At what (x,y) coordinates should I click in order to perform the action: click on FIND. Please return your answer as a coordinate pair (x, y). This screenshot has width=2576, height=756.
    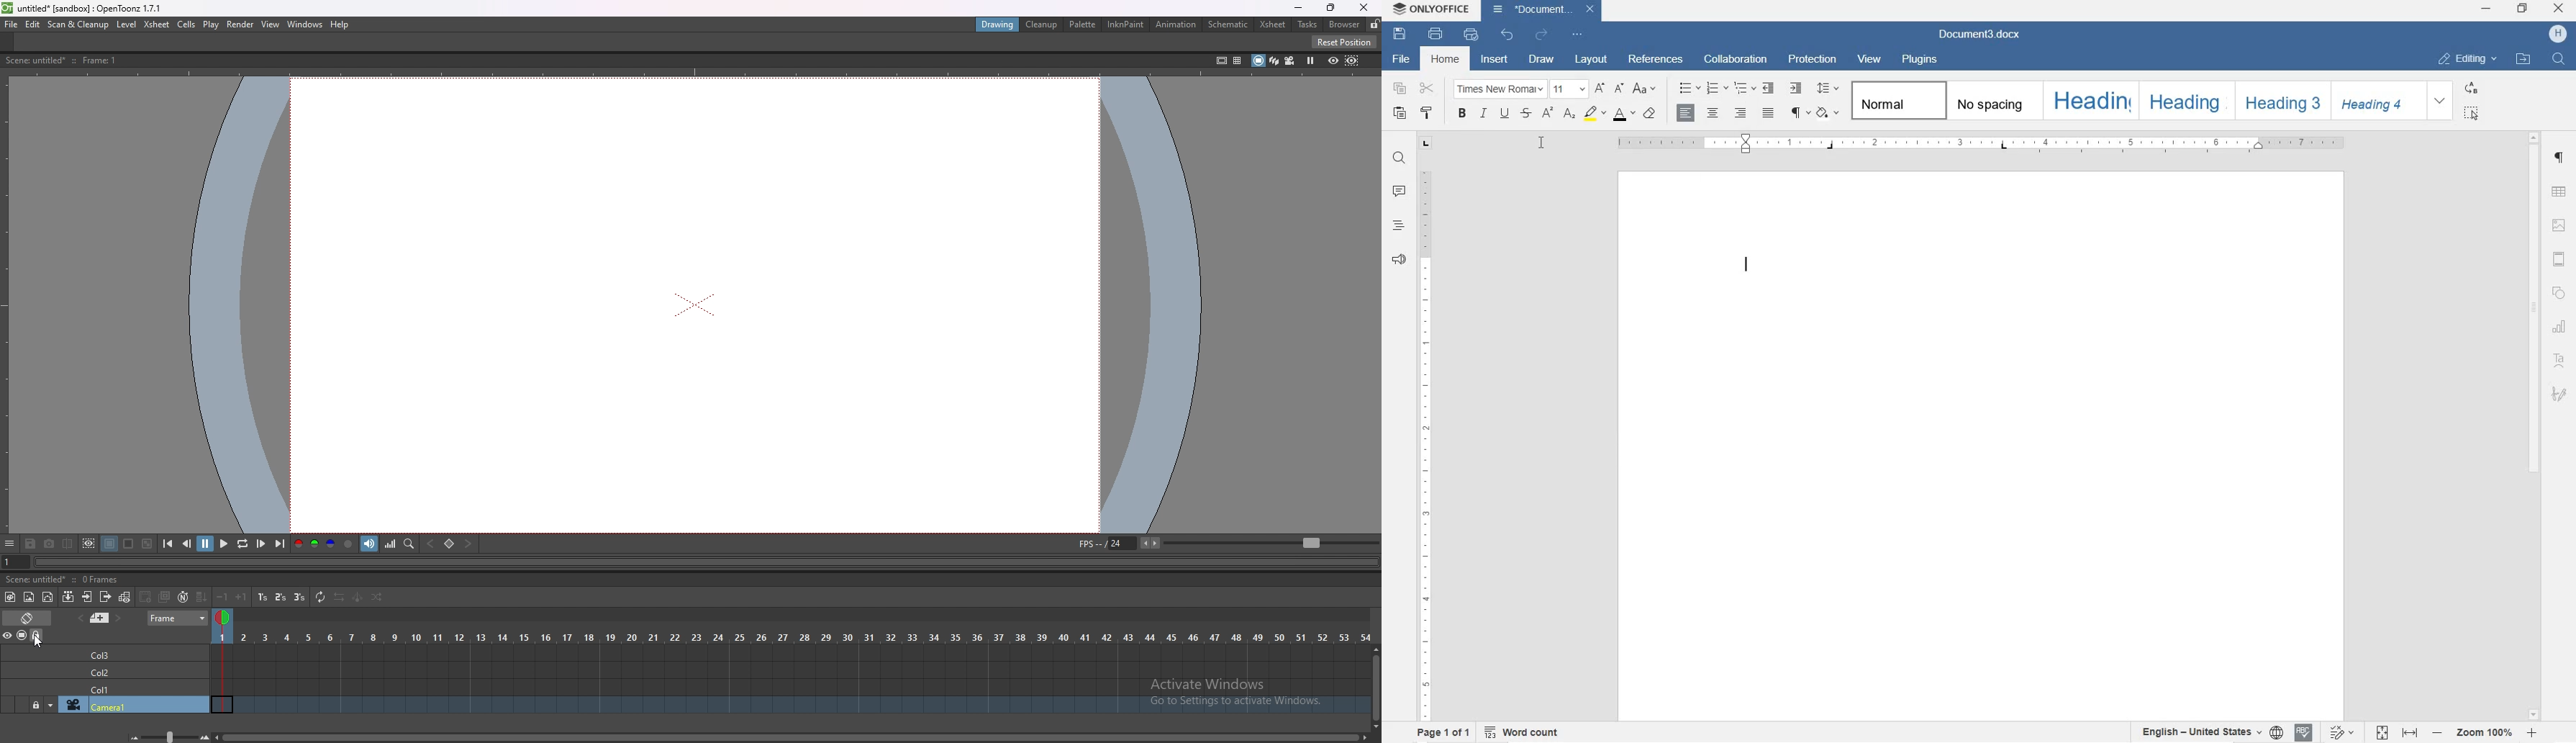
    Looking at the image, I should click on (2559, 58).